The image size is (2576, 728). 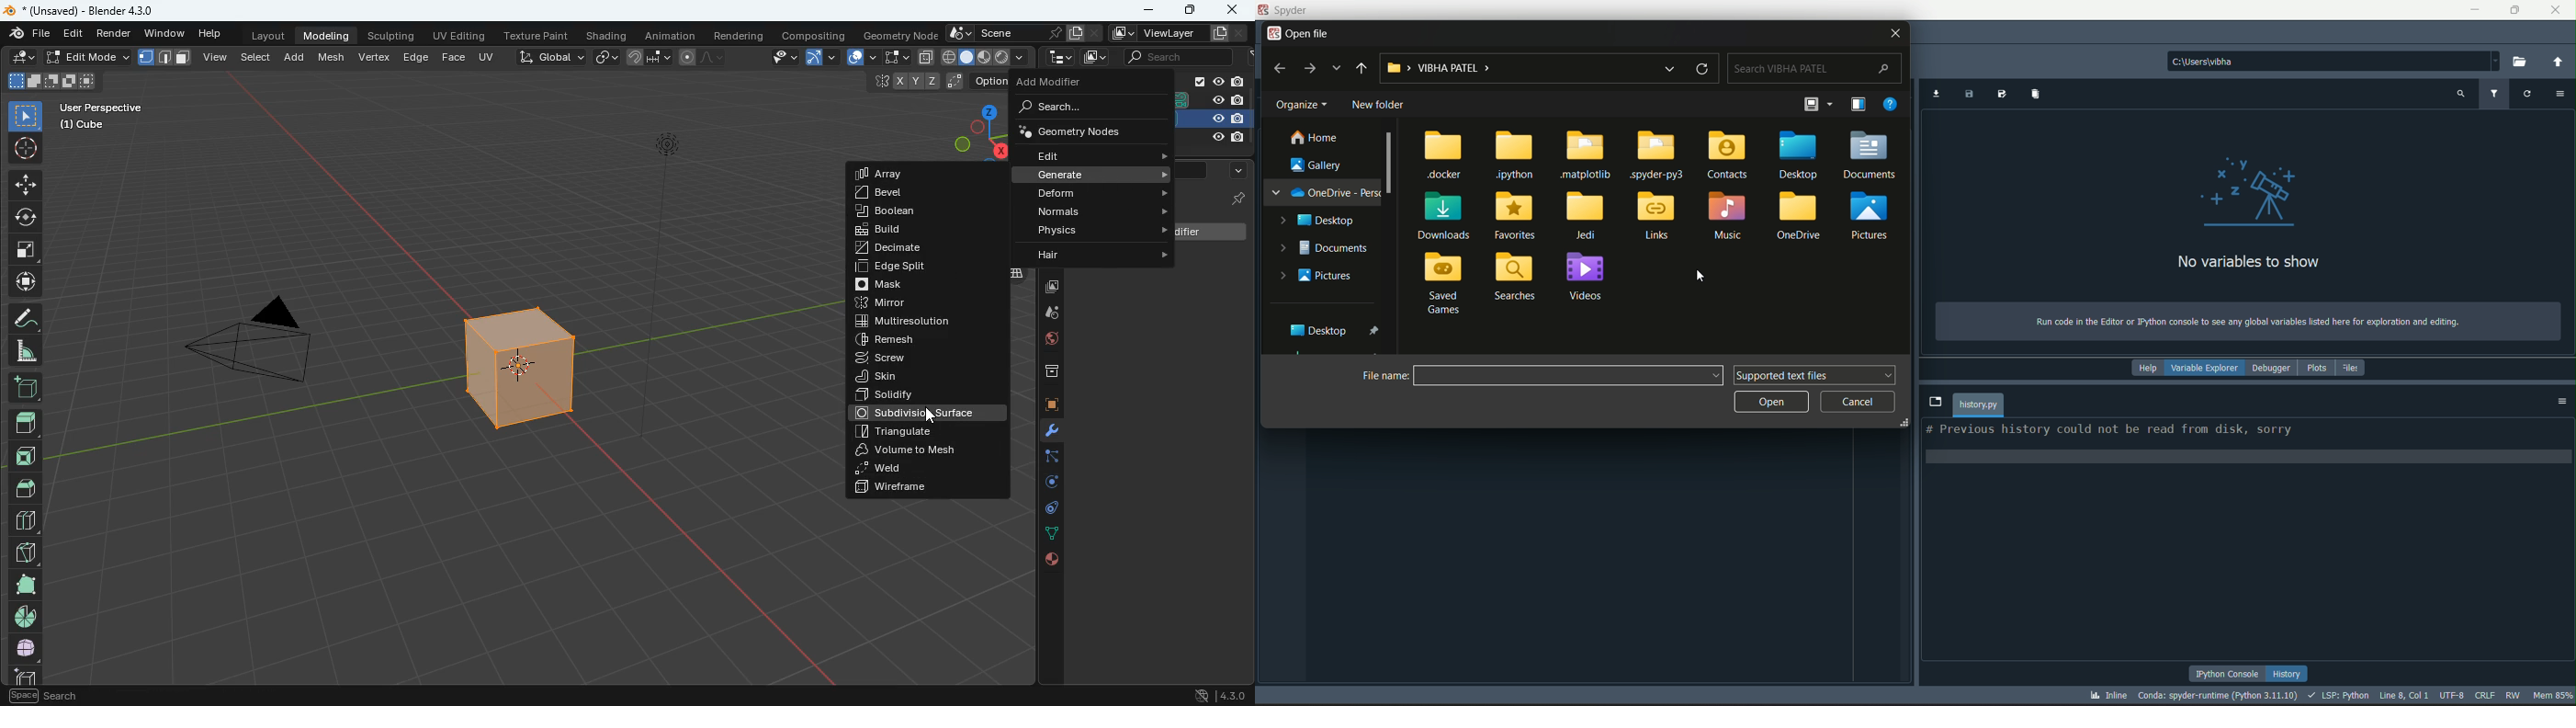 I want to click on pictures, so click(x=1874, y=216).